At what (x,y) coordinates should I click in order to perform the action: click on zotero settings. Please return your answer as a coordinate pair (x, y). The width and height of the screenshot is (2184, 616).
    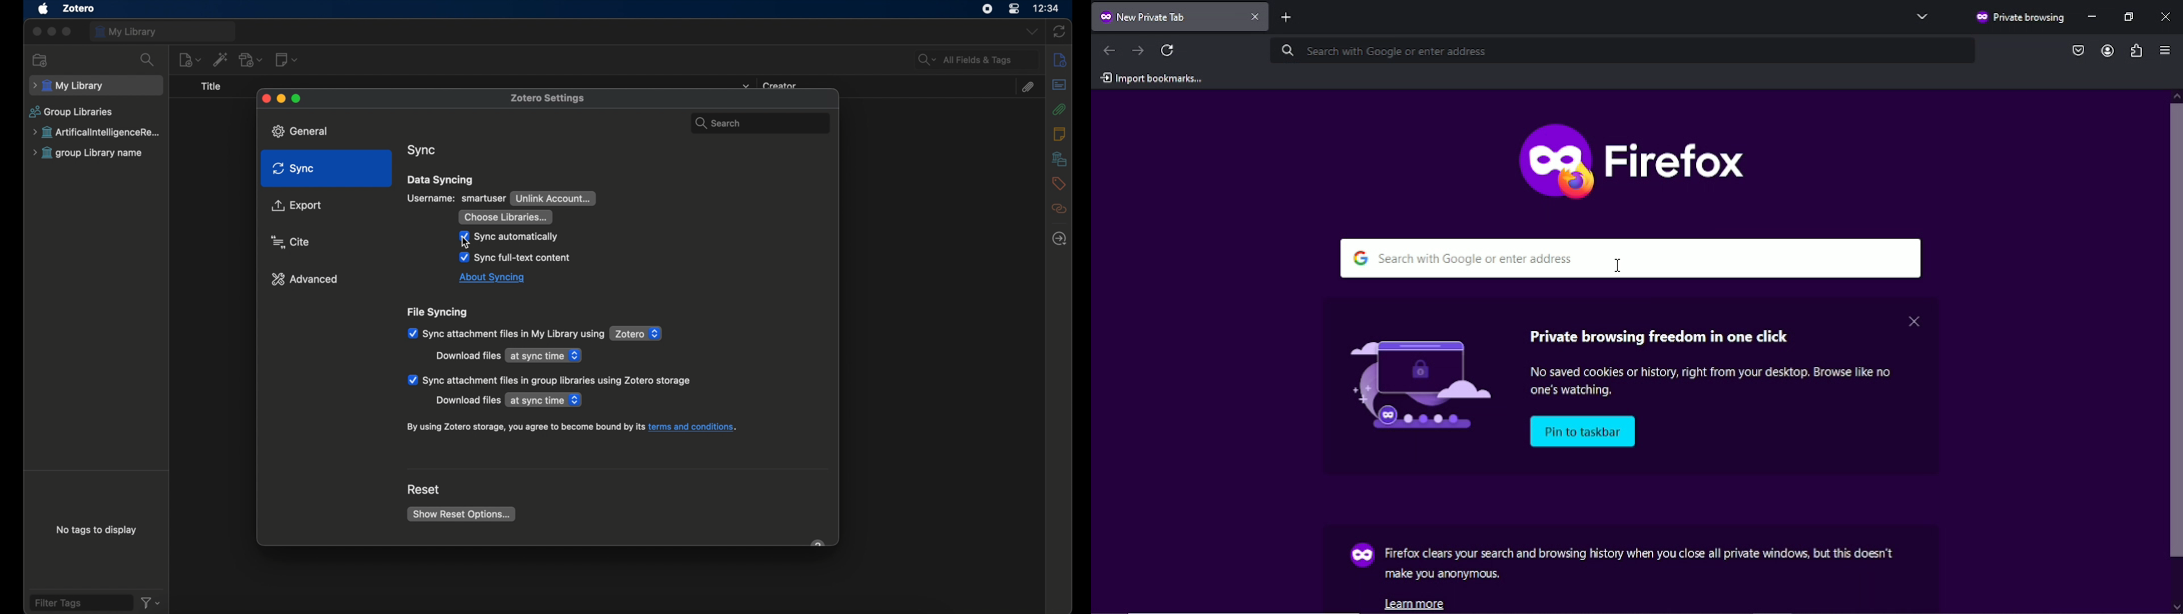
    Looking at the image, I should click on (552, 97).